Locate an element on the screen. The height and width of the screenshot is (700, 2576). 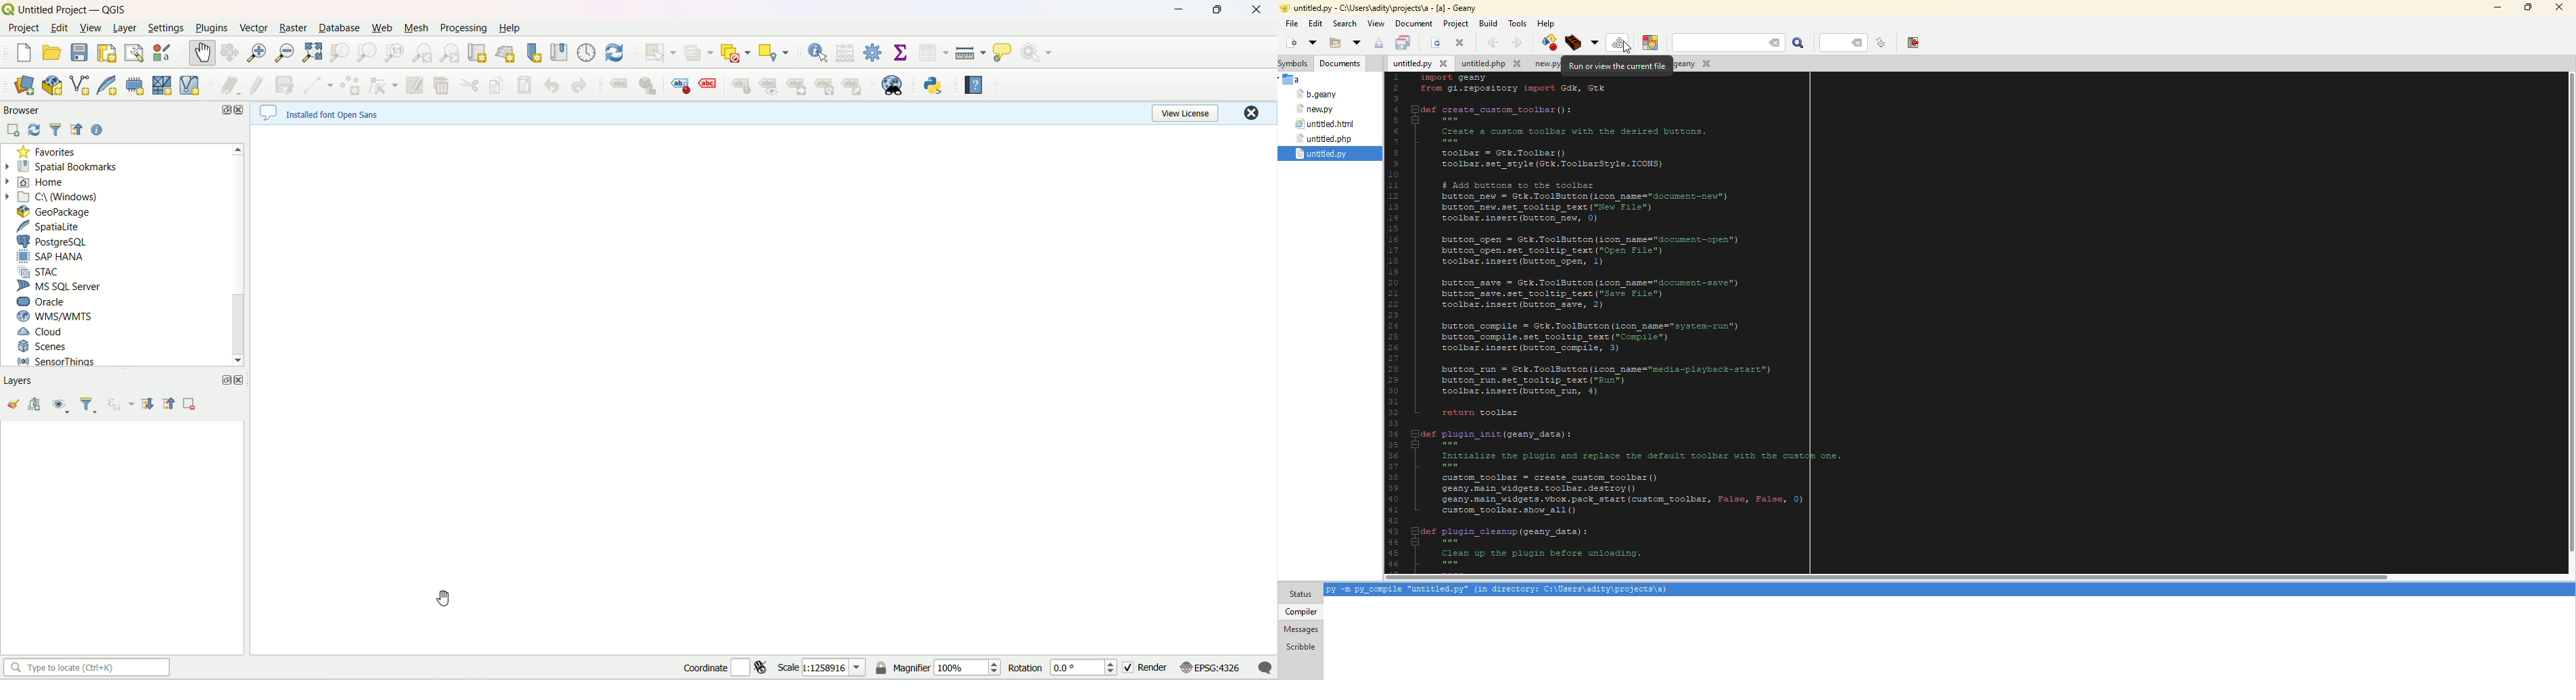
view is located at coordinates (1376, 24).